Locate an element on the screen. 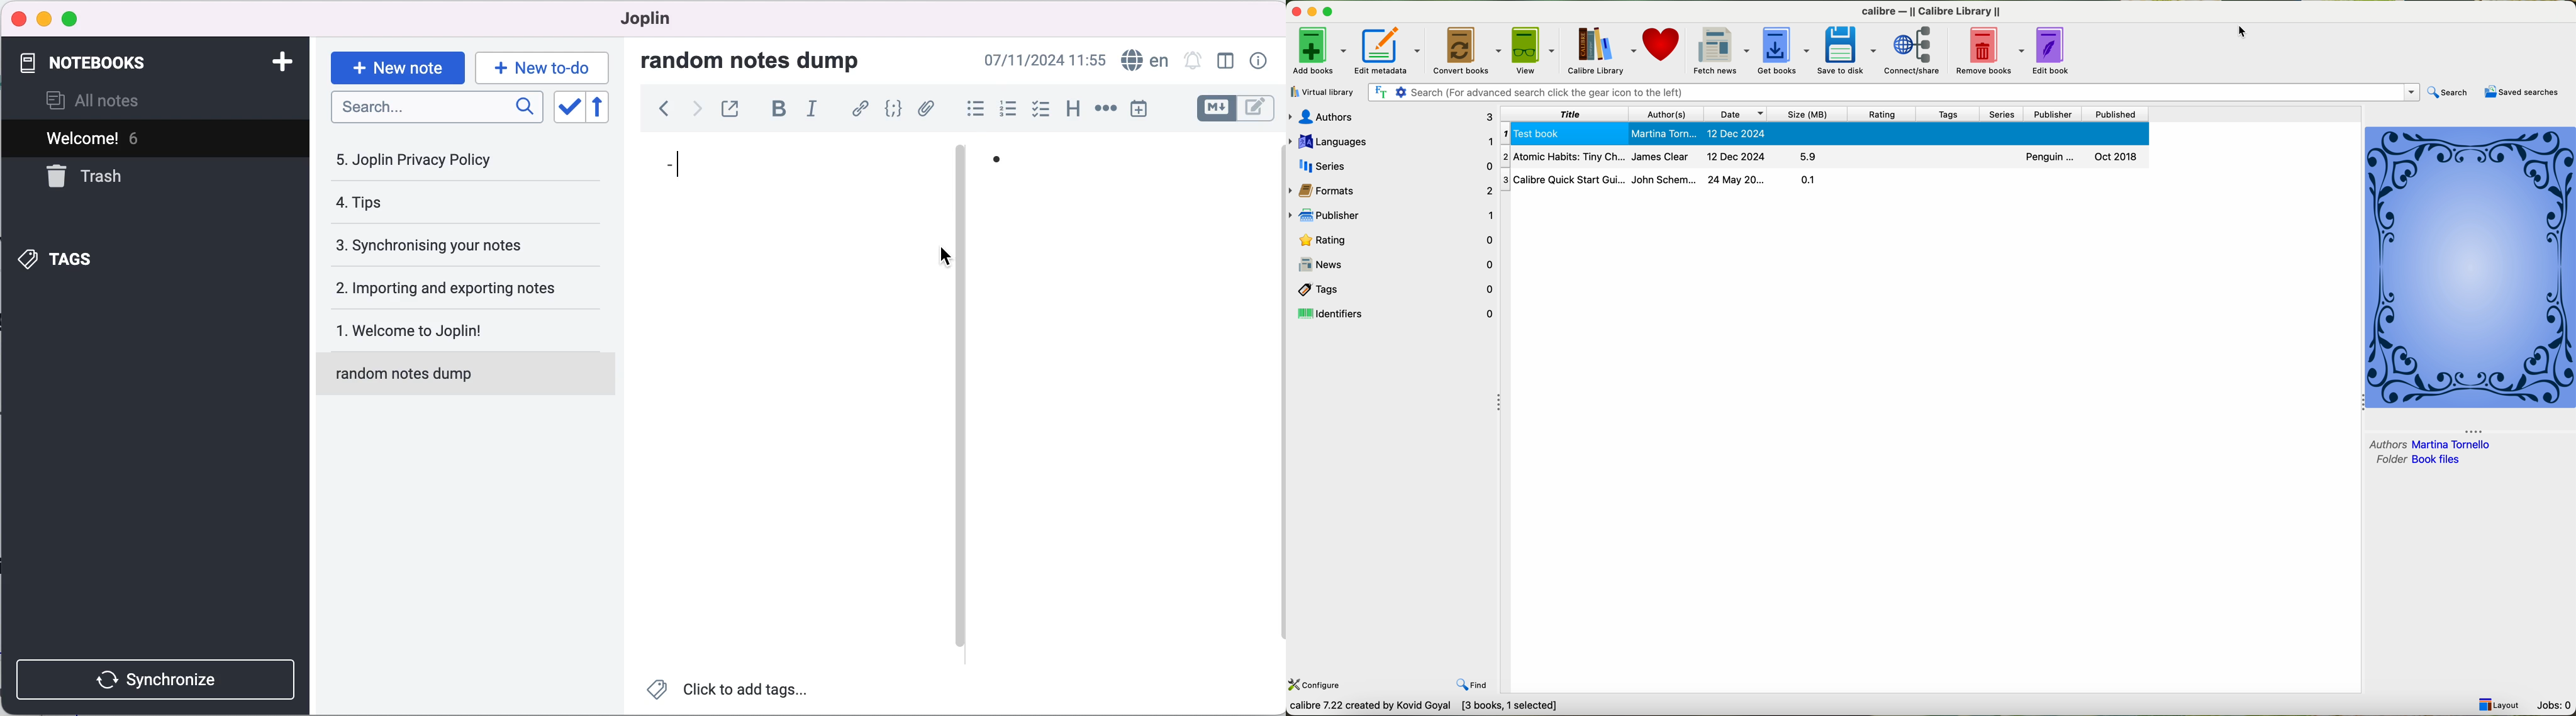 The width and height of the screenshot is (2576, 728). note properties is located at coordinates (1257, 62).